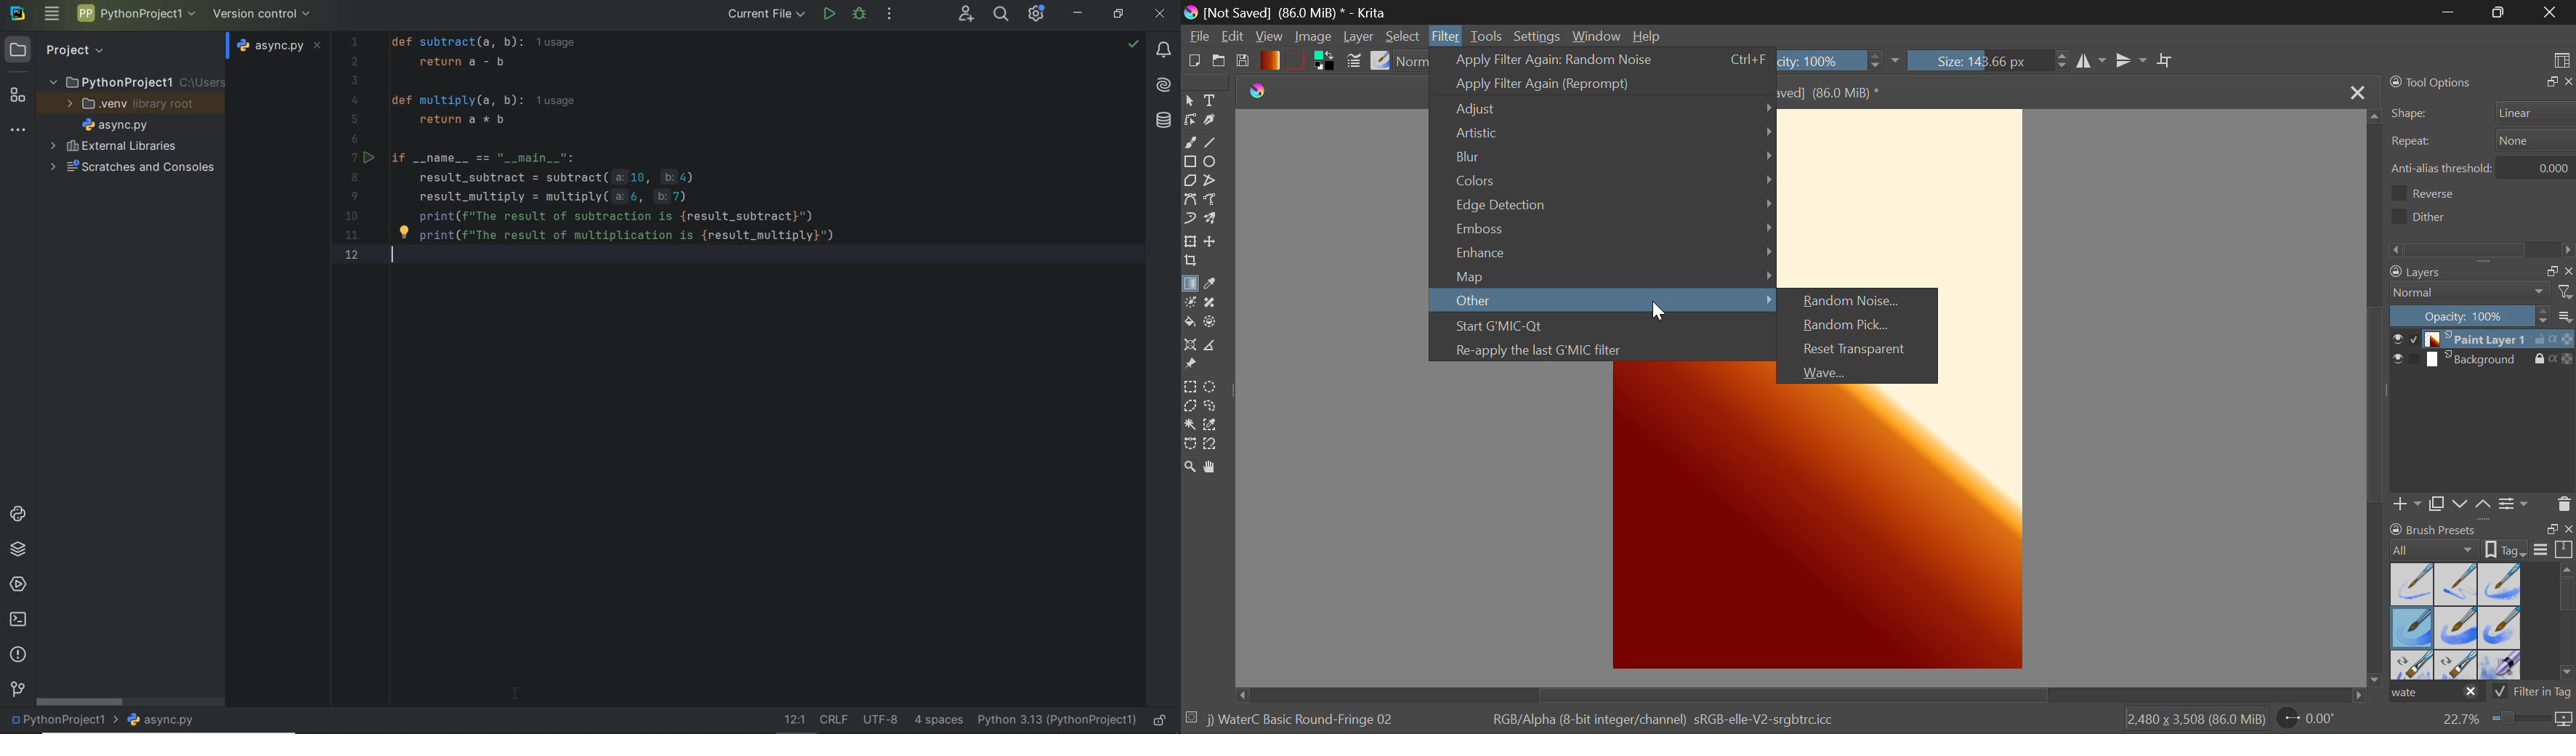  What do you see at coordinates (1215, 162) in the screenshot?
I see `Ellipses` at bounding box center [1215, 162].